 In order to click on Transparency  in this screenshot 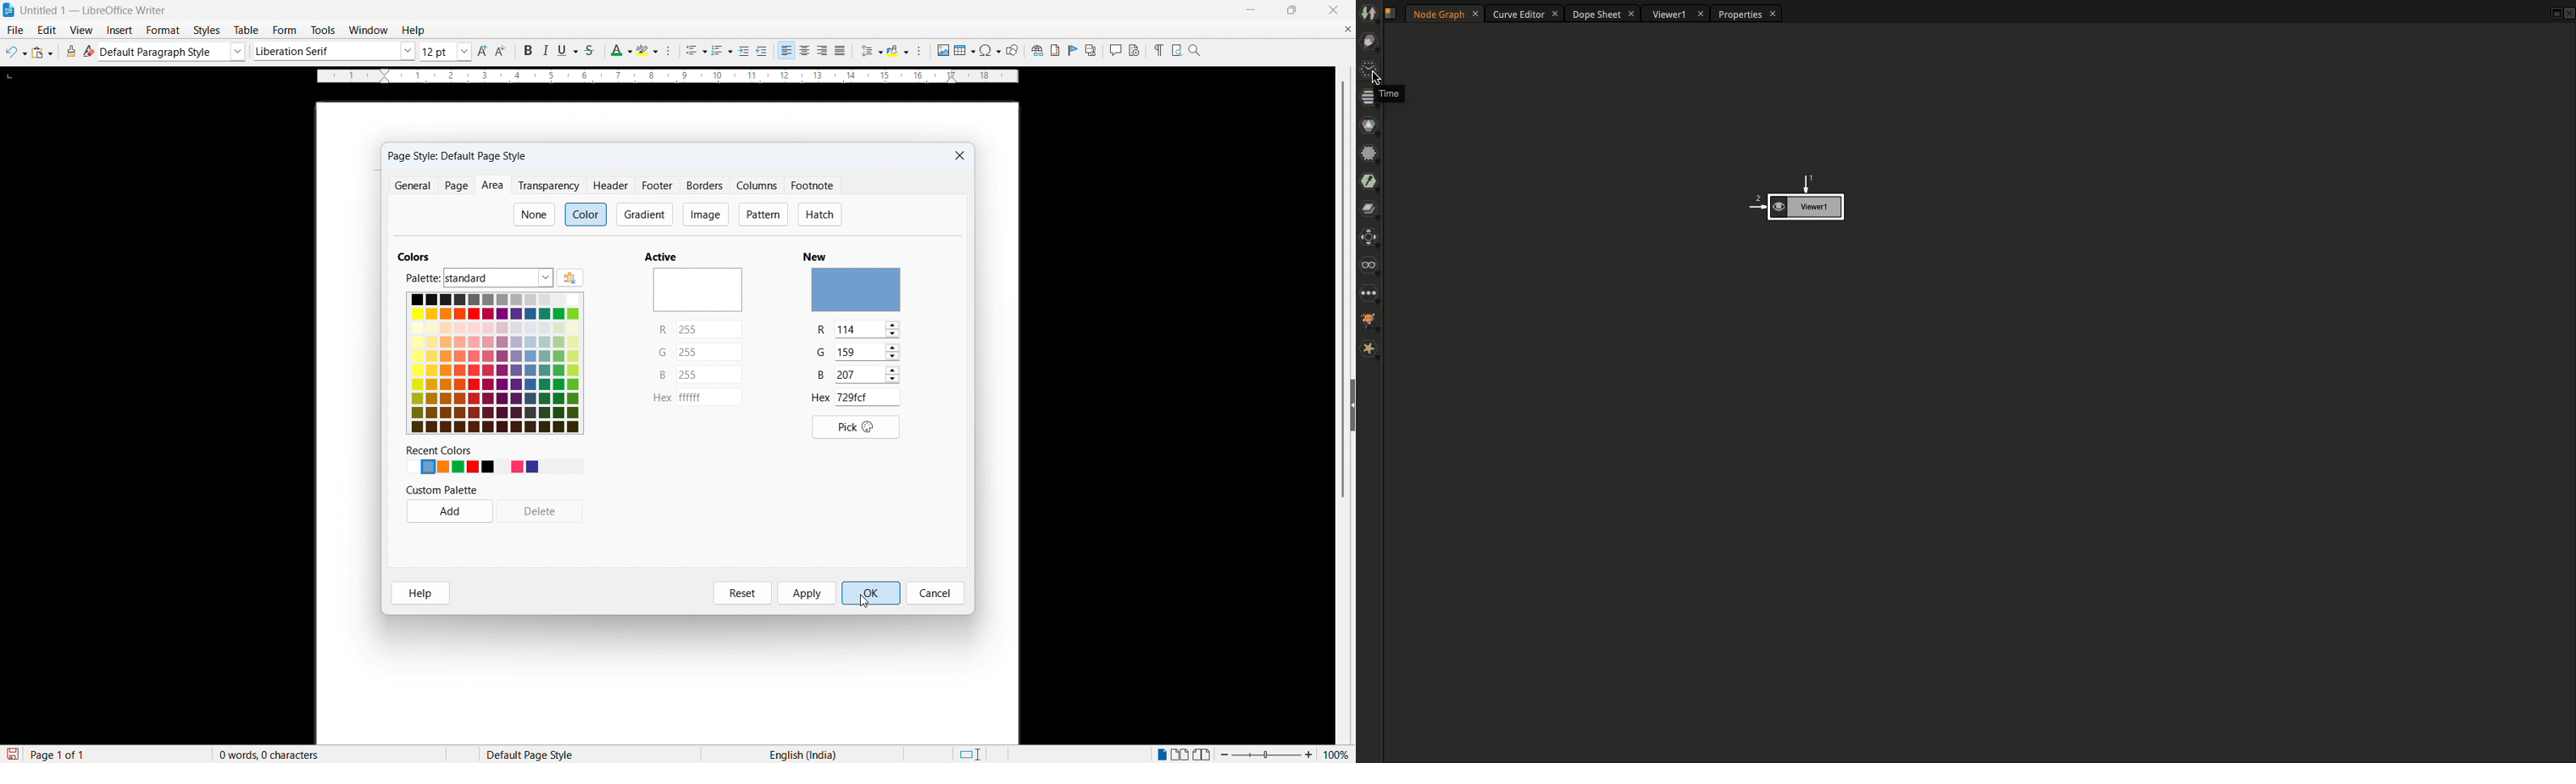, I will do `click(551, 185)`.